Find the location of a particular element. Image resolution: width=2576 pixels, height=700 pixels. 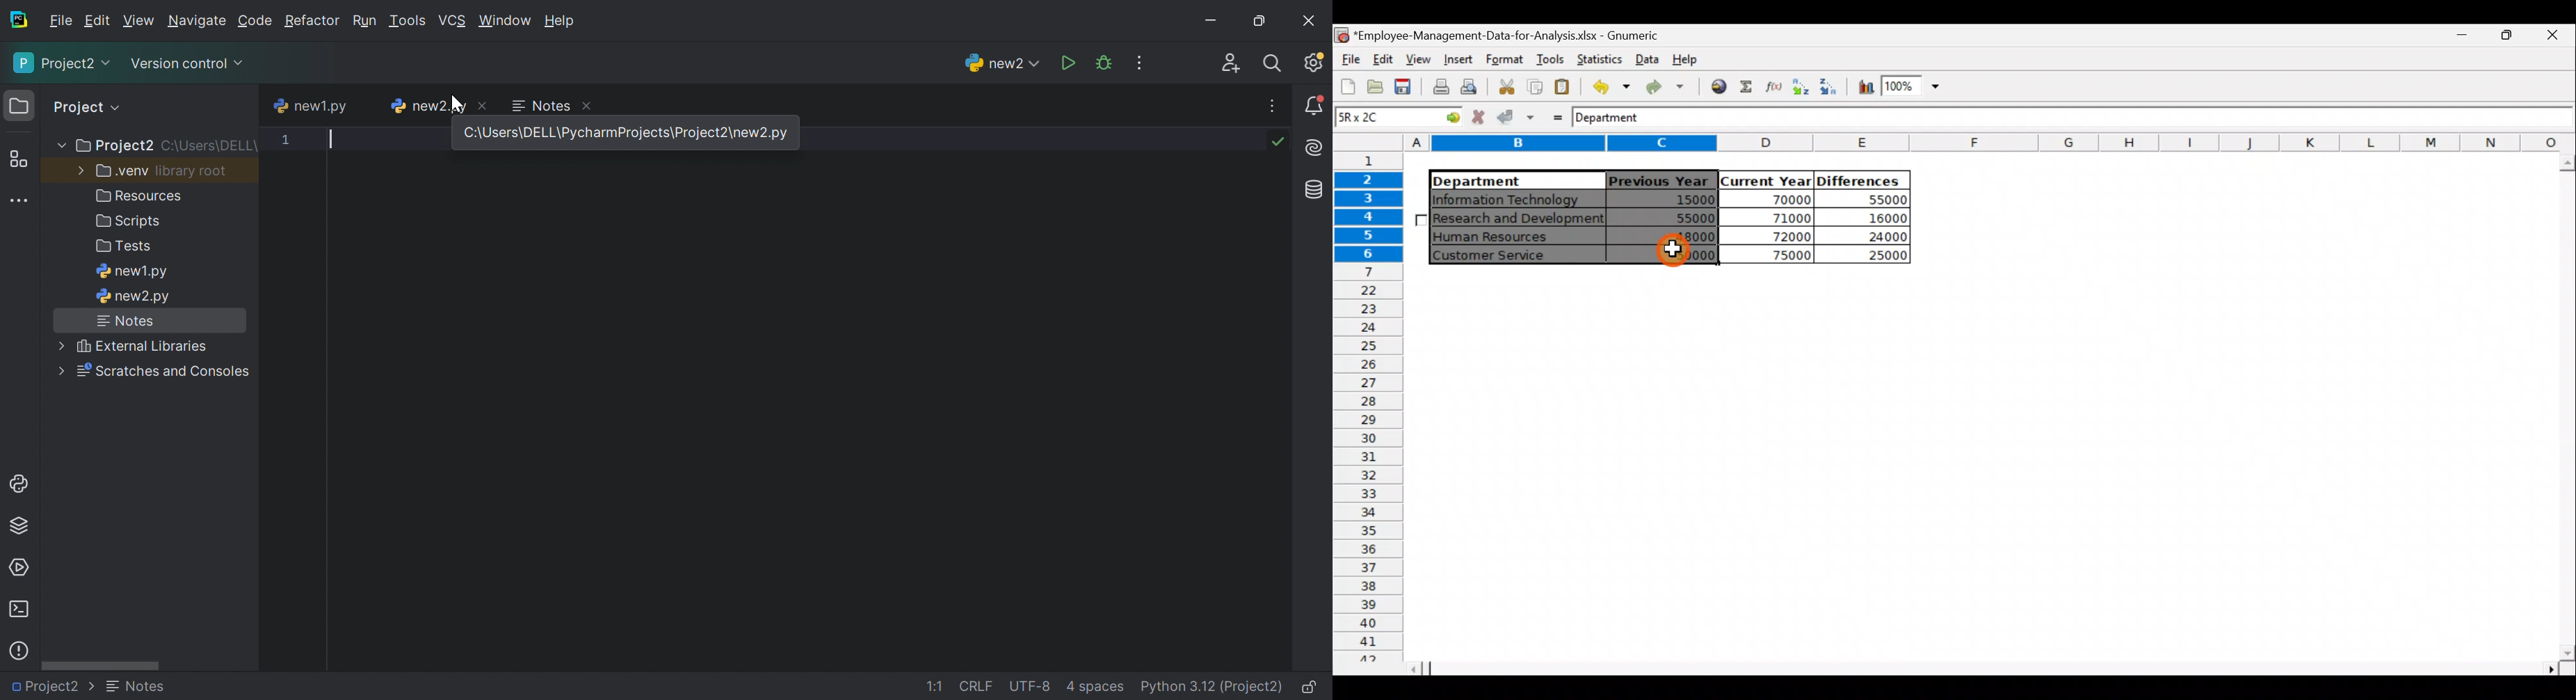

new1.py is located at coordinates (134, 272).